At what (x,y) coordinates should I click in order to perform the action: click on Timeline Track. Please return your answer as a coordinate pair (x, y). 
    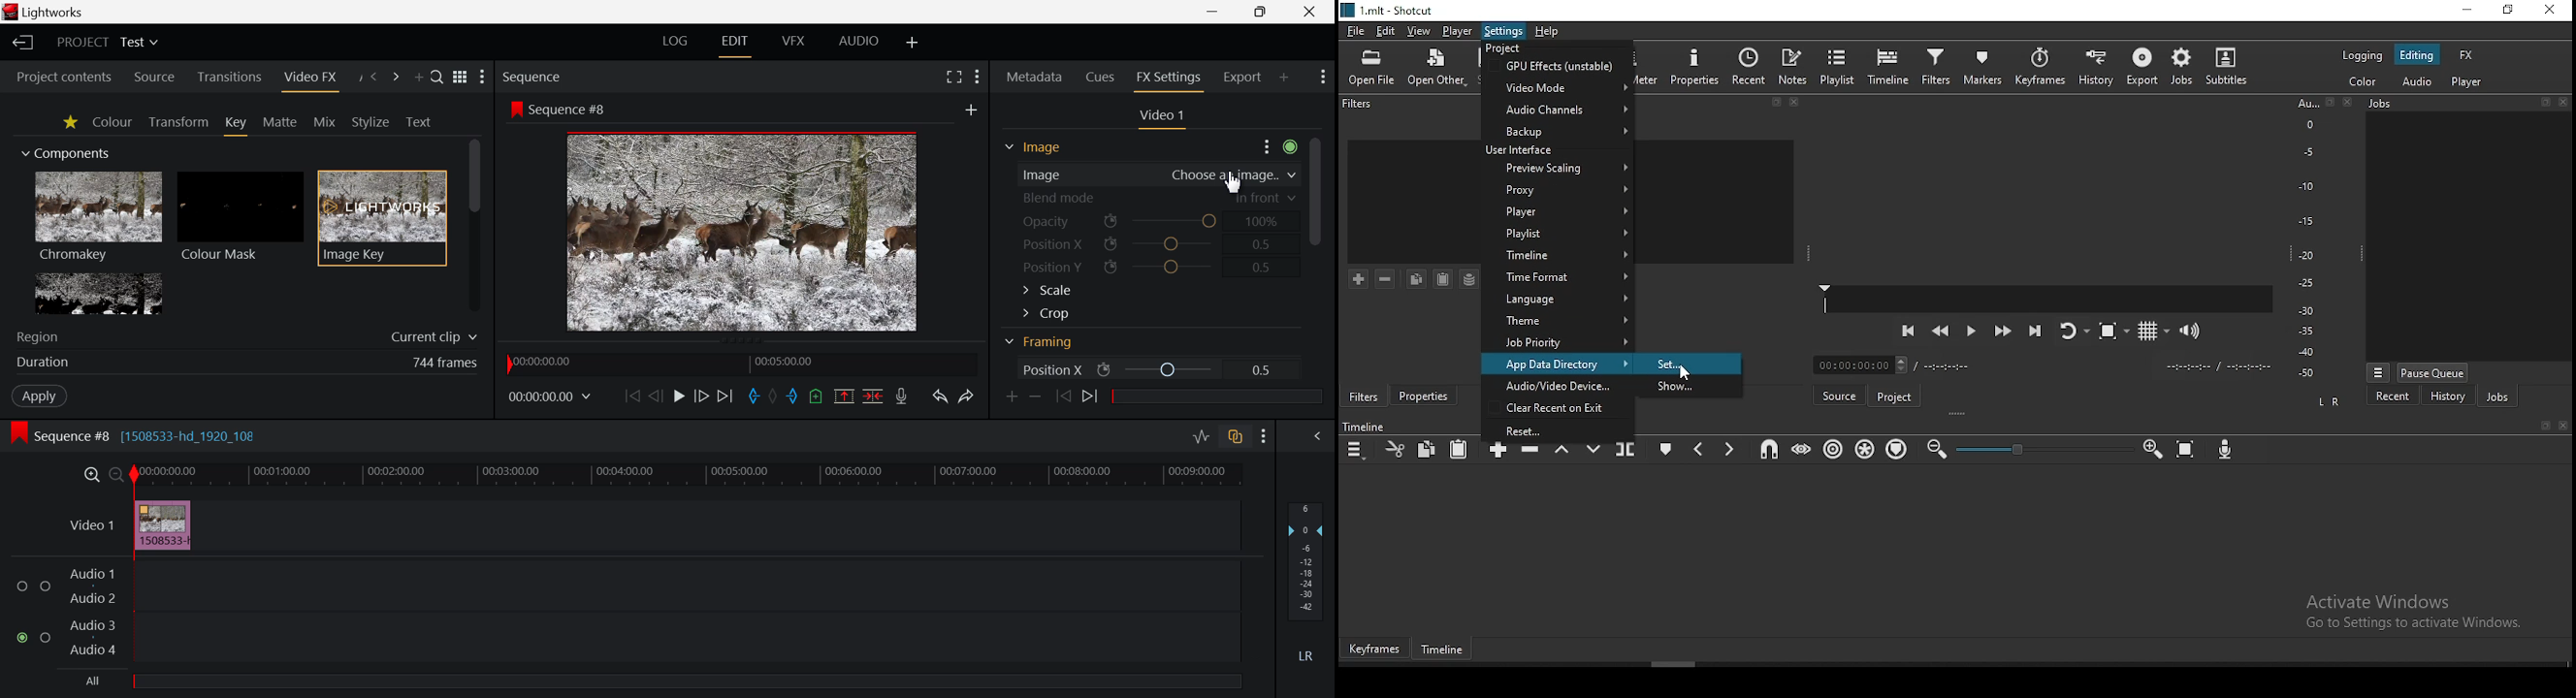
    Looking at the image, I should click on (686, 474).